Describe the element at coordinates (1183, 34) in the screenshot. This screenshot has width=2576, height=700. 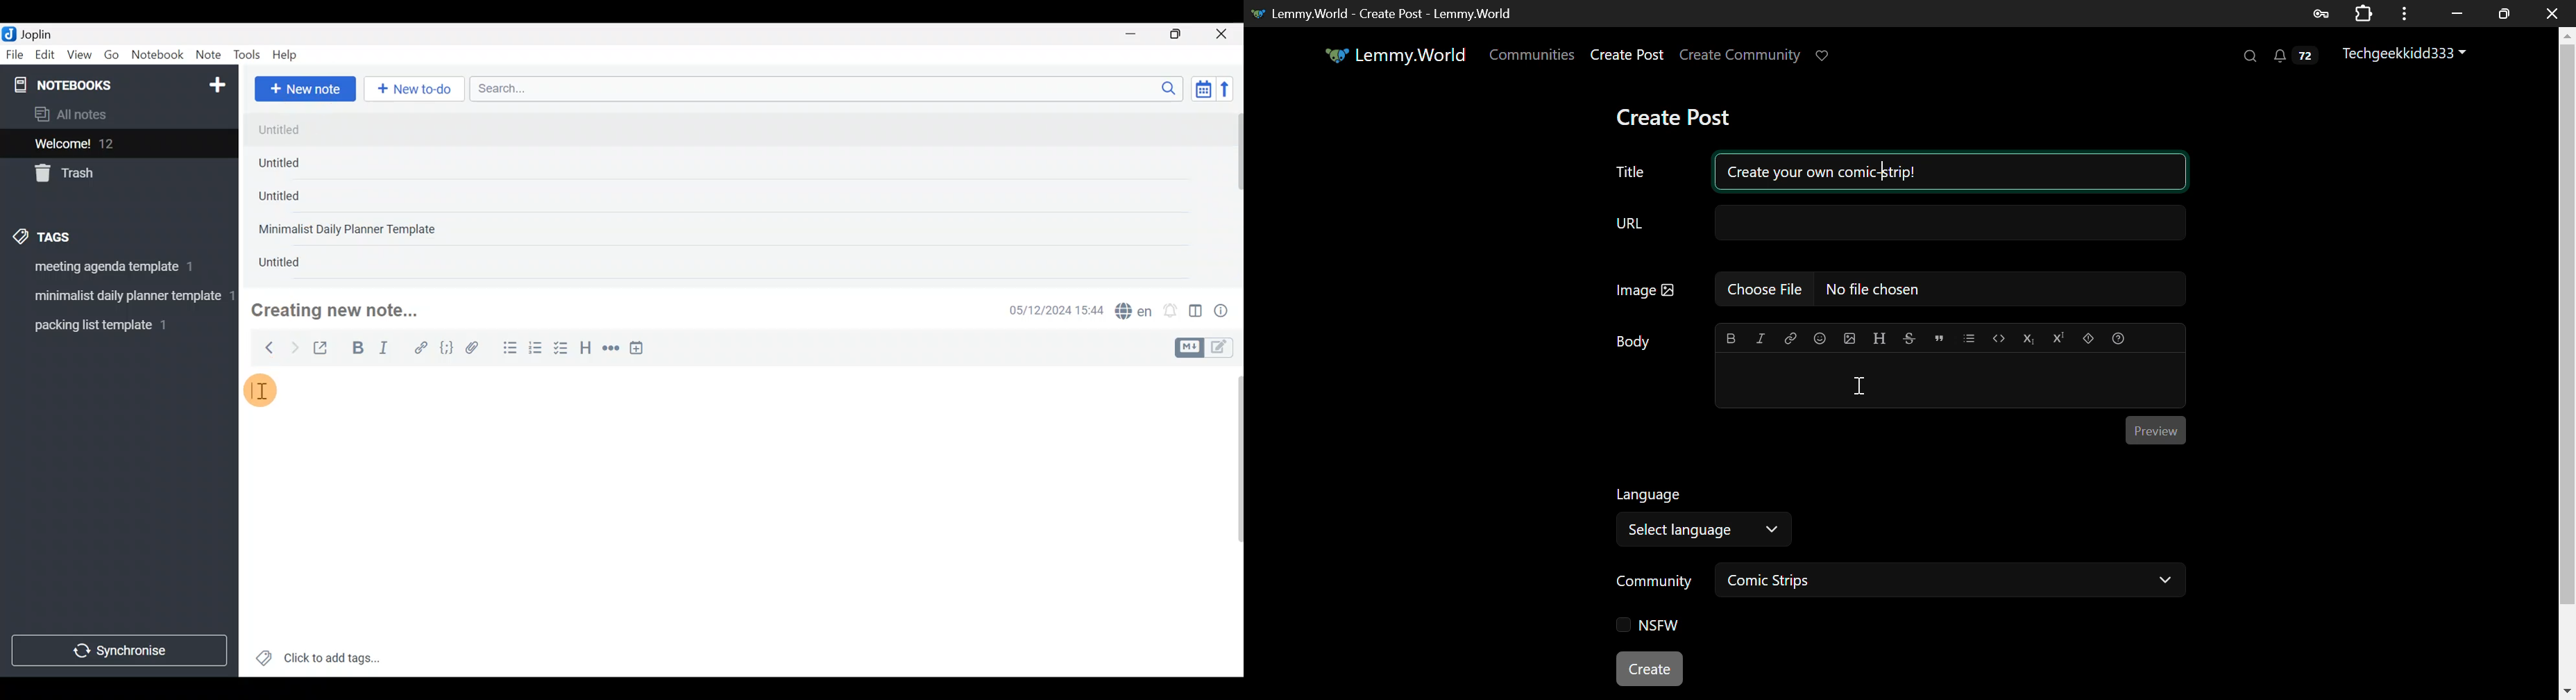
I see `Maximize` at that location.